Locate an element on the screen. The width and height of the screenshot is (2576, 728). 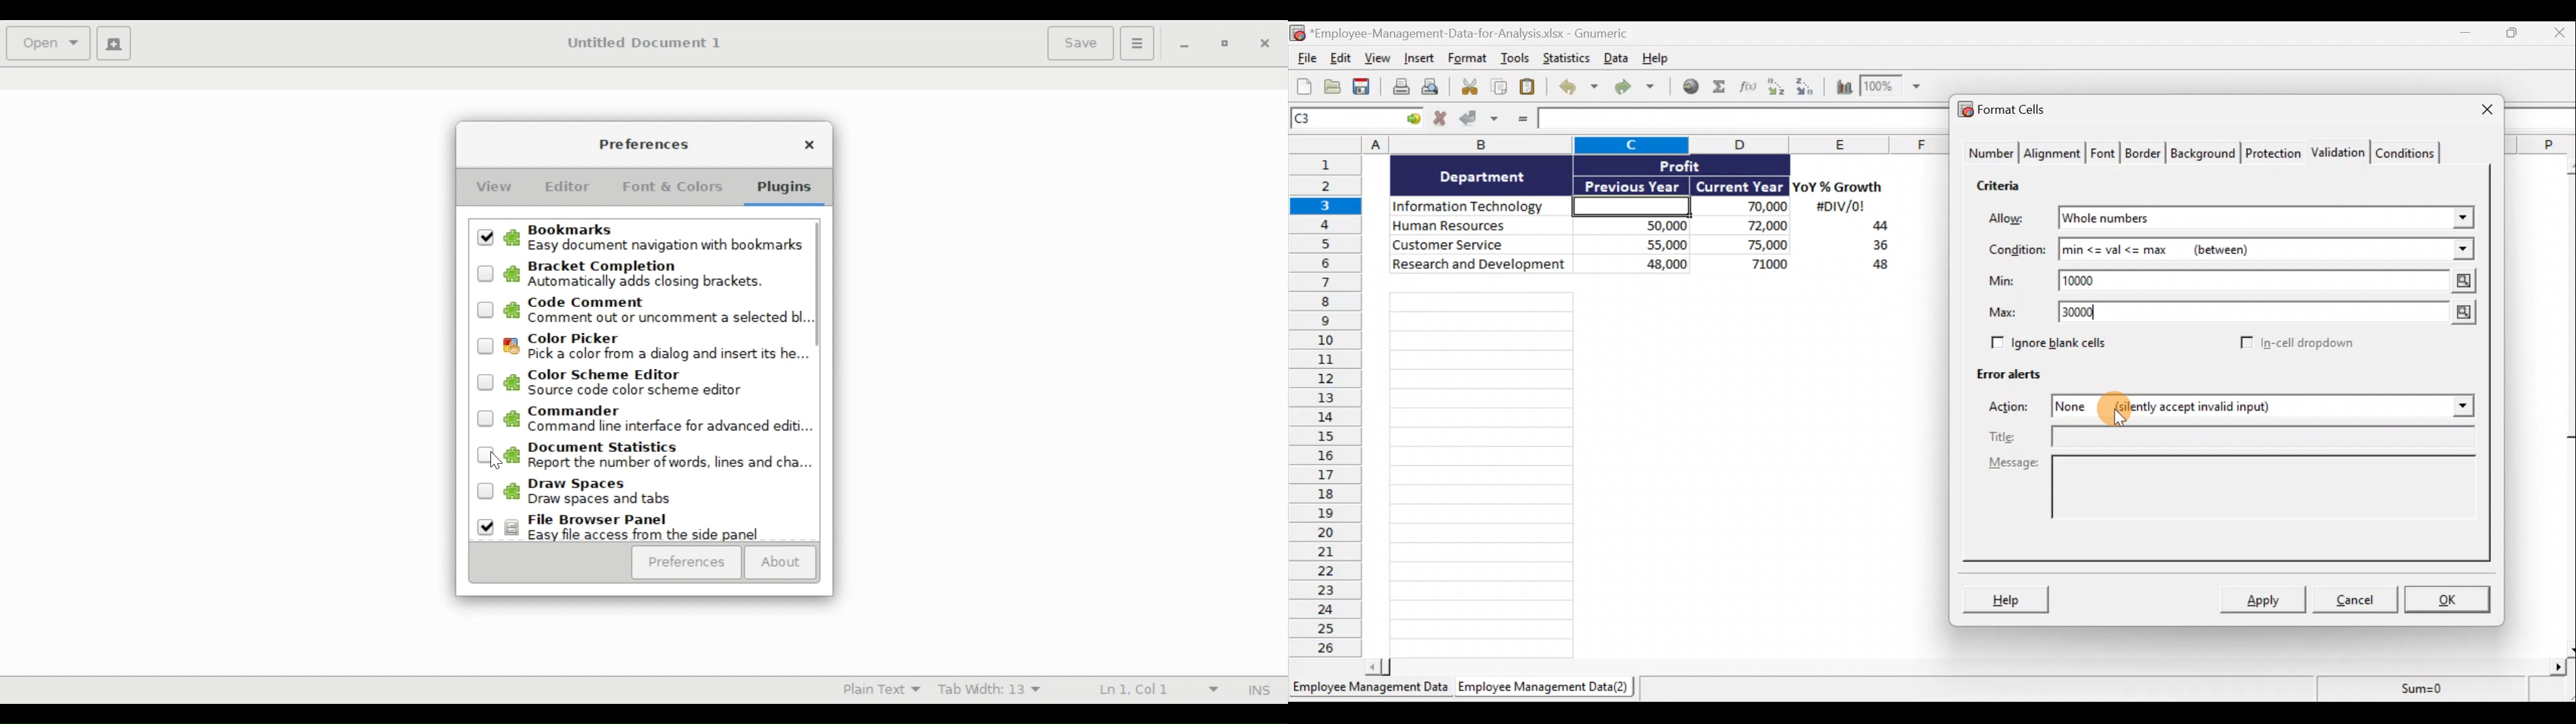
Scroll bar is located at coordinates (2565, 404).